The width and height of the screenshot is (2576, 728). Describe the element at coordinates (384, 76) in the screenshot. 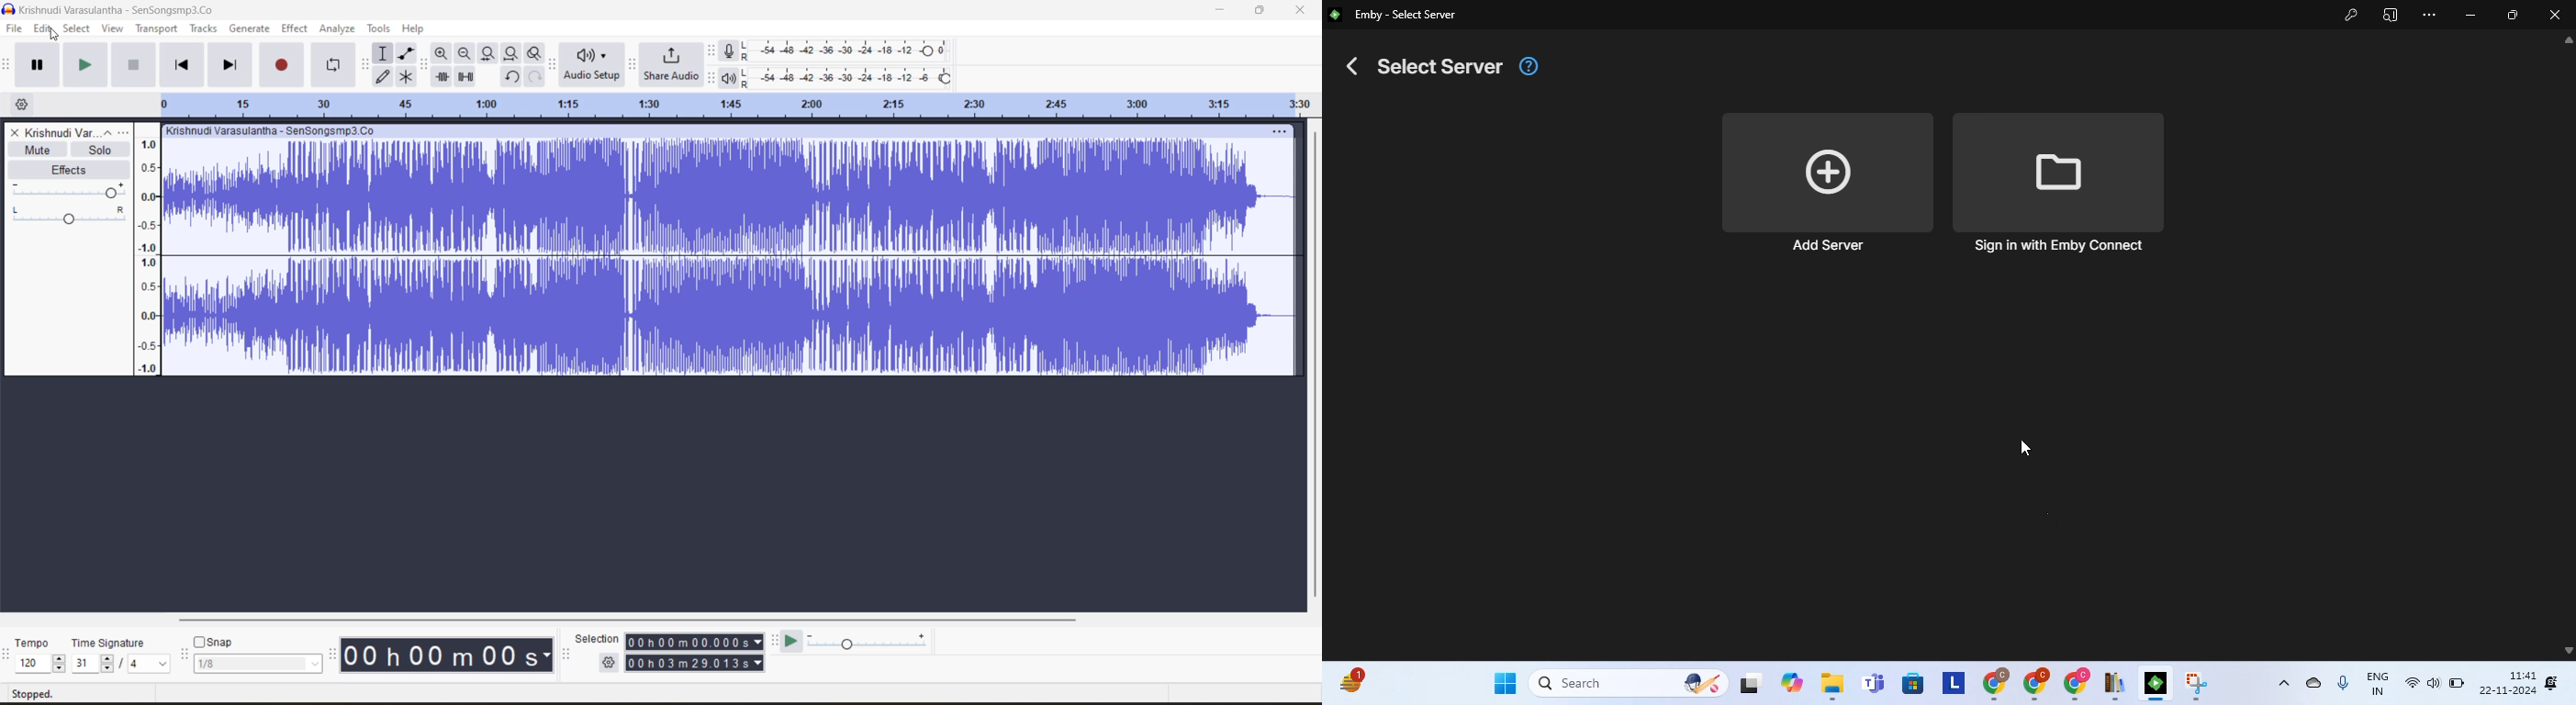

I see `draw tool` at that location.